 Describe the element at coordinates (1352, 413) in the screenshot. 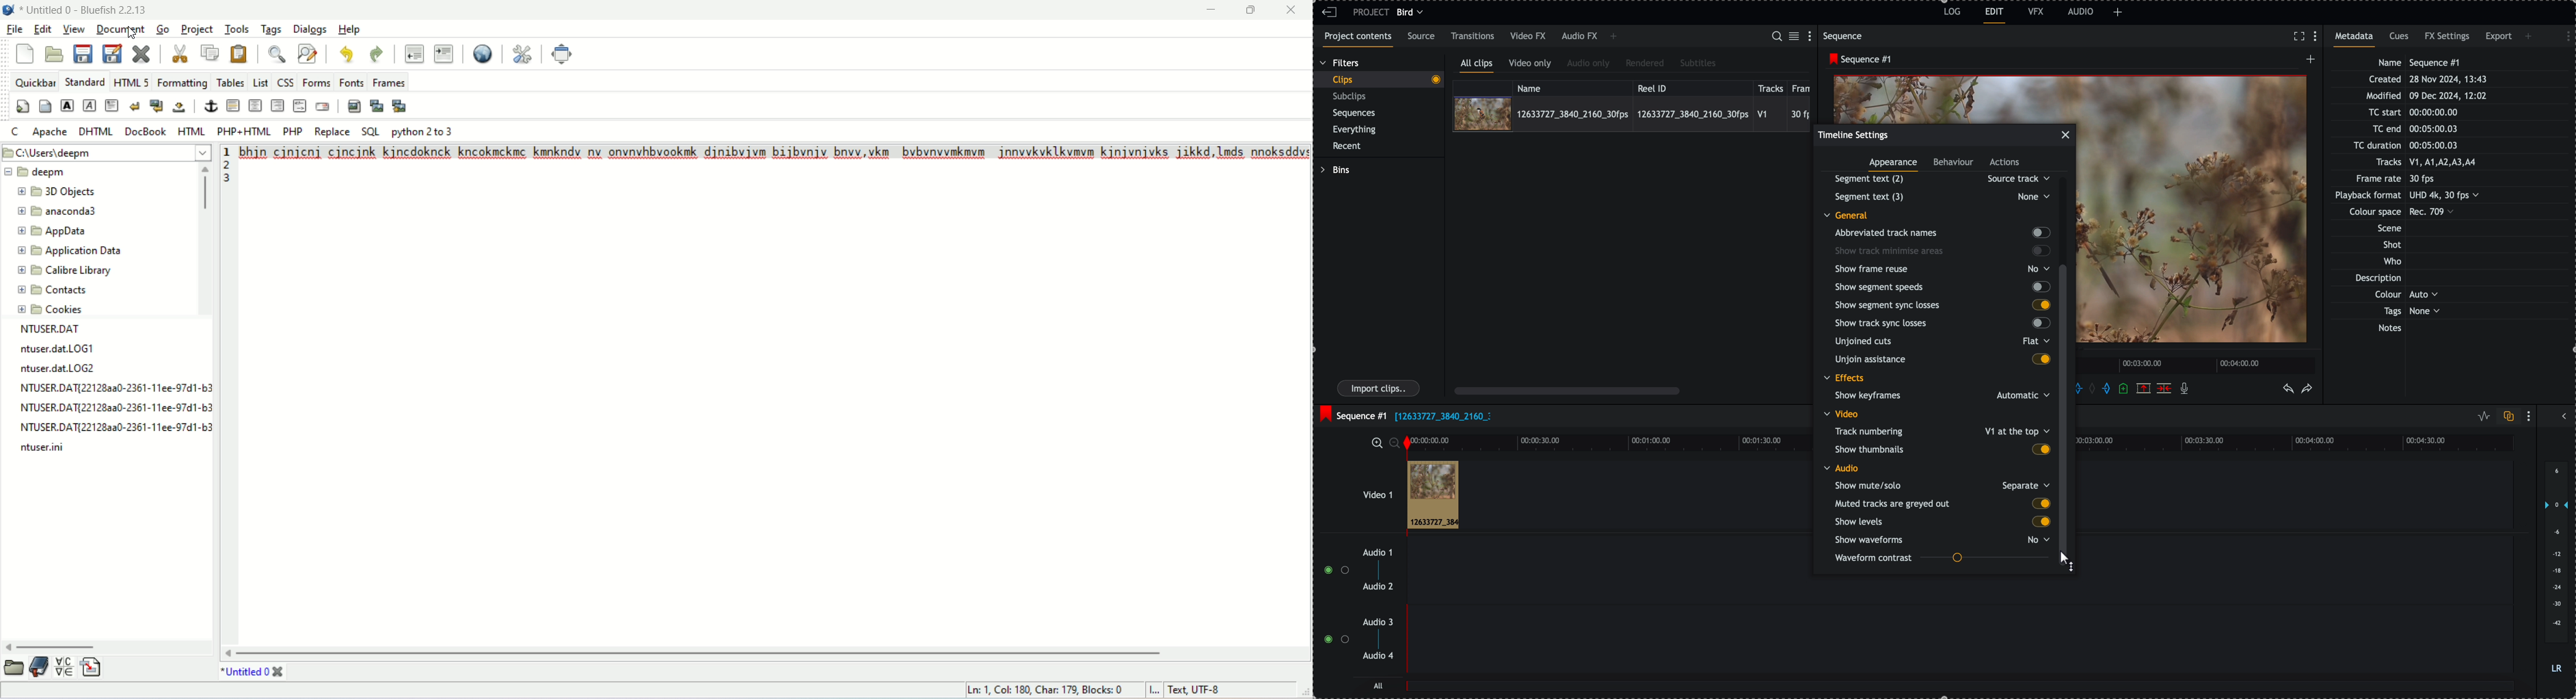

I see `sequence #1` at that location.